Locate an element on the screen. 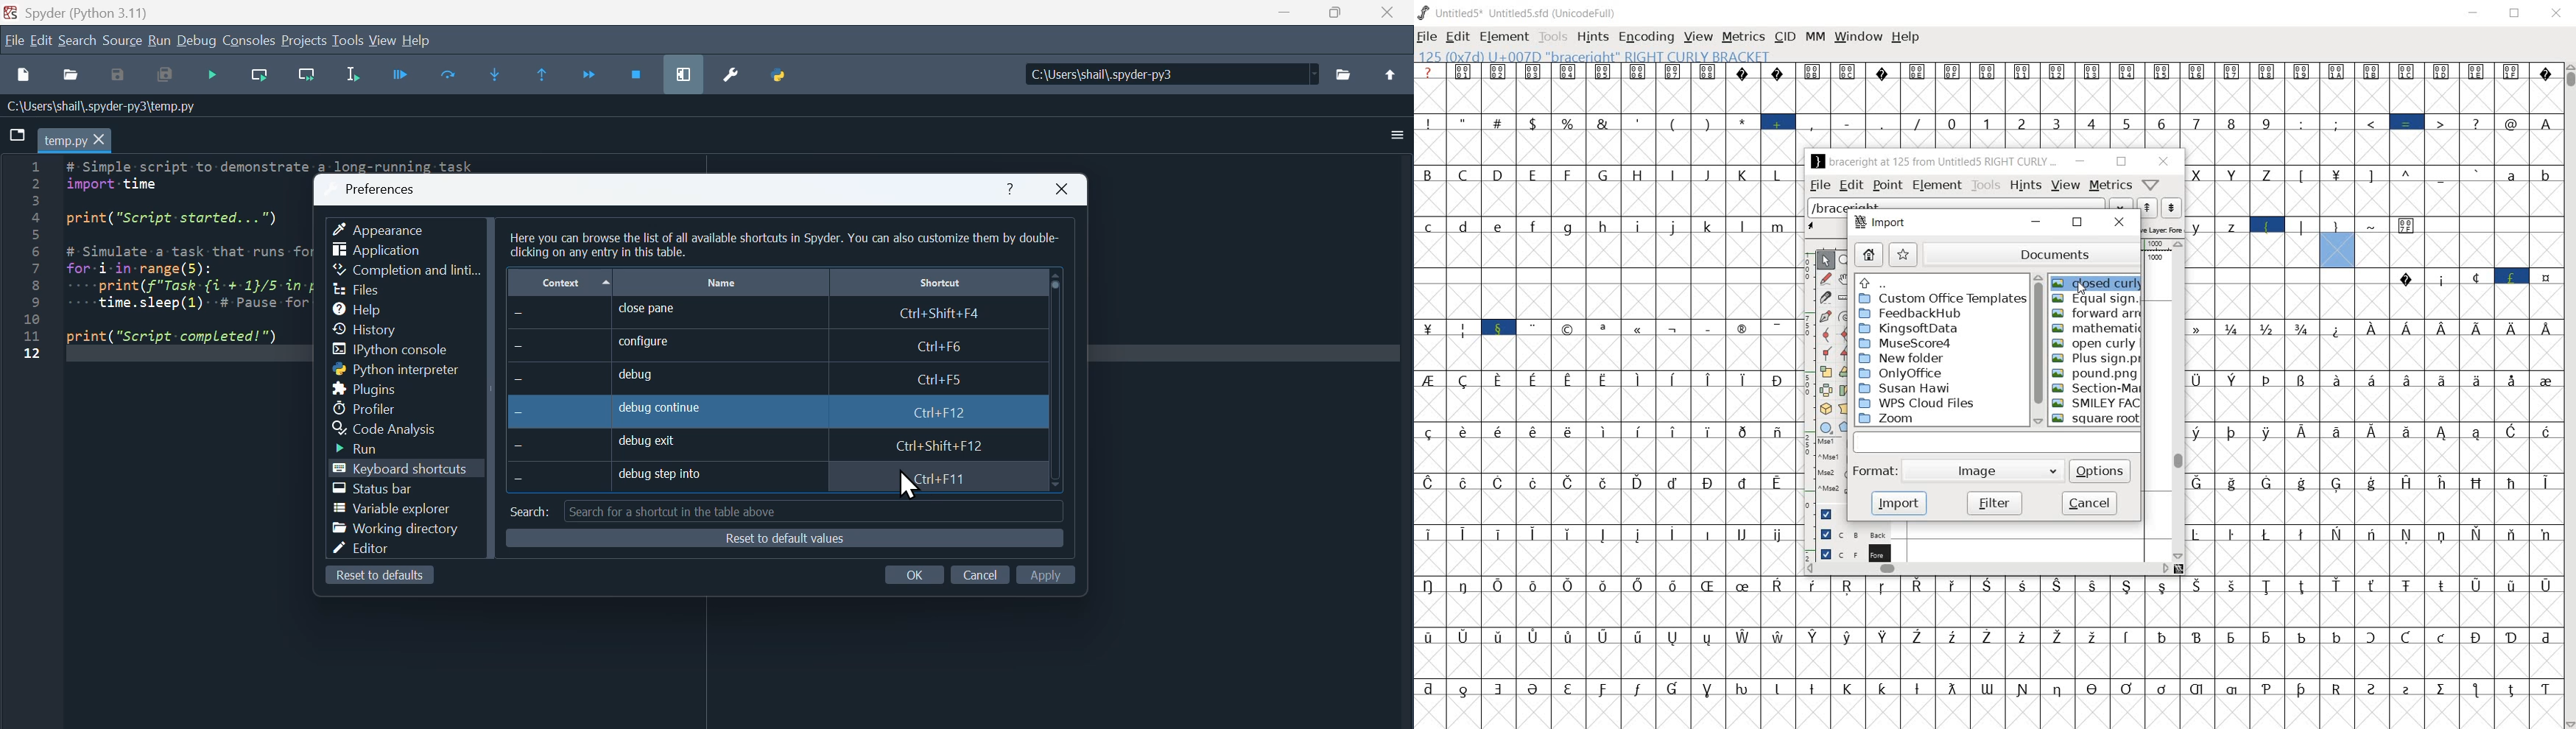 This screenshot has height=756, width=2576. MM is located at coordinates (1816, 38).